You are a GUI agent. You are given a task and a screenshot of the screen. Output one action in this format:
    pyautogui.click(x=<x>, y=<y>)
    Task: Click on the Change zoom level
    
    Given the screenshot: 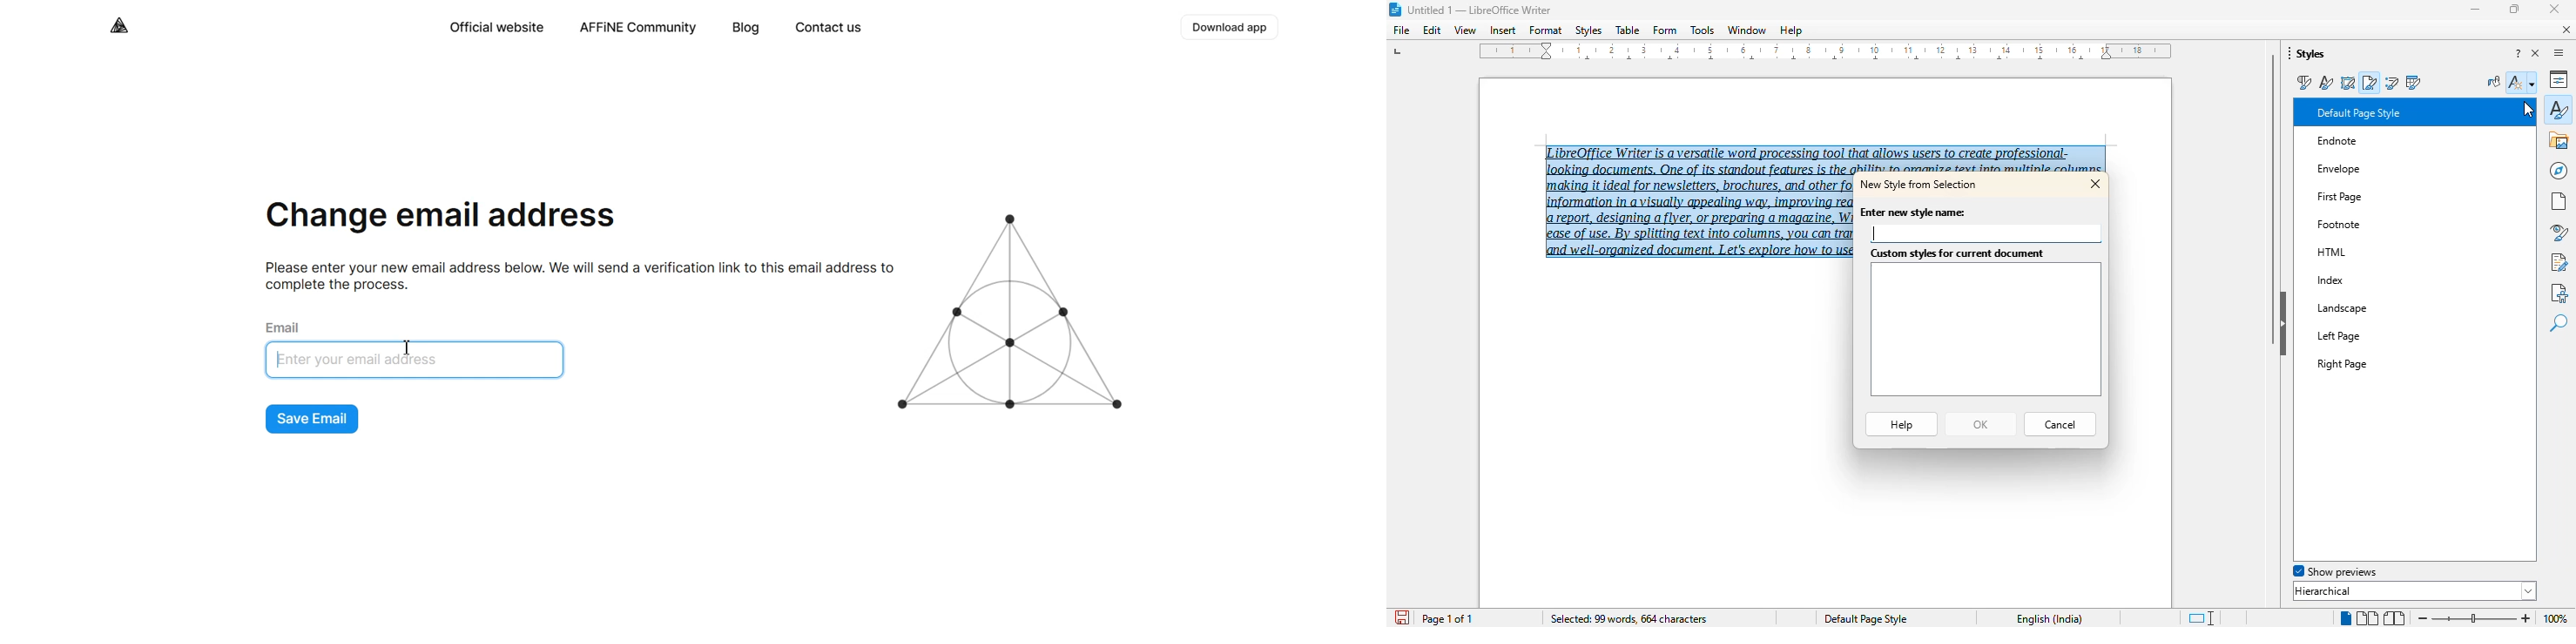 What is the action you would take?
    pyautogui.click(x=2475, y=616)
    